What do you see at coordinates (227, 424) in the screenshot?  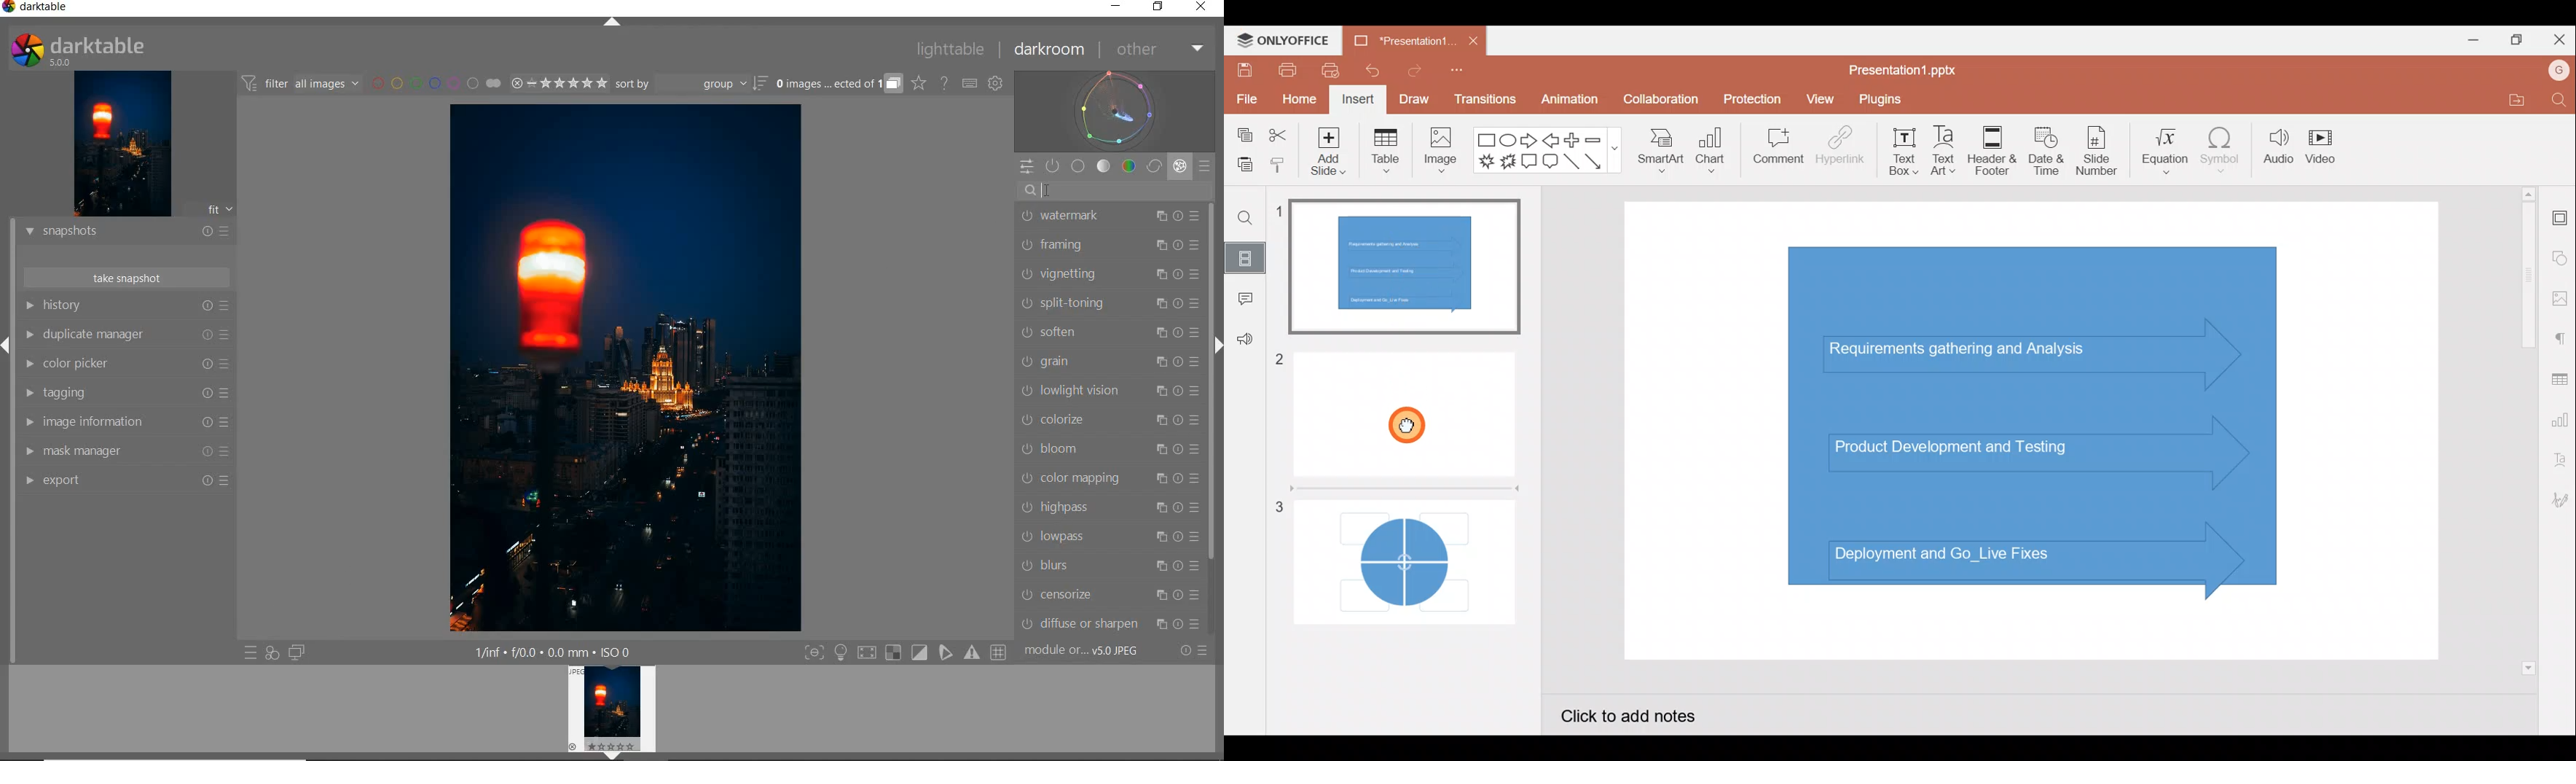 I see `Preset and reset` at bounding box center [227, 424].